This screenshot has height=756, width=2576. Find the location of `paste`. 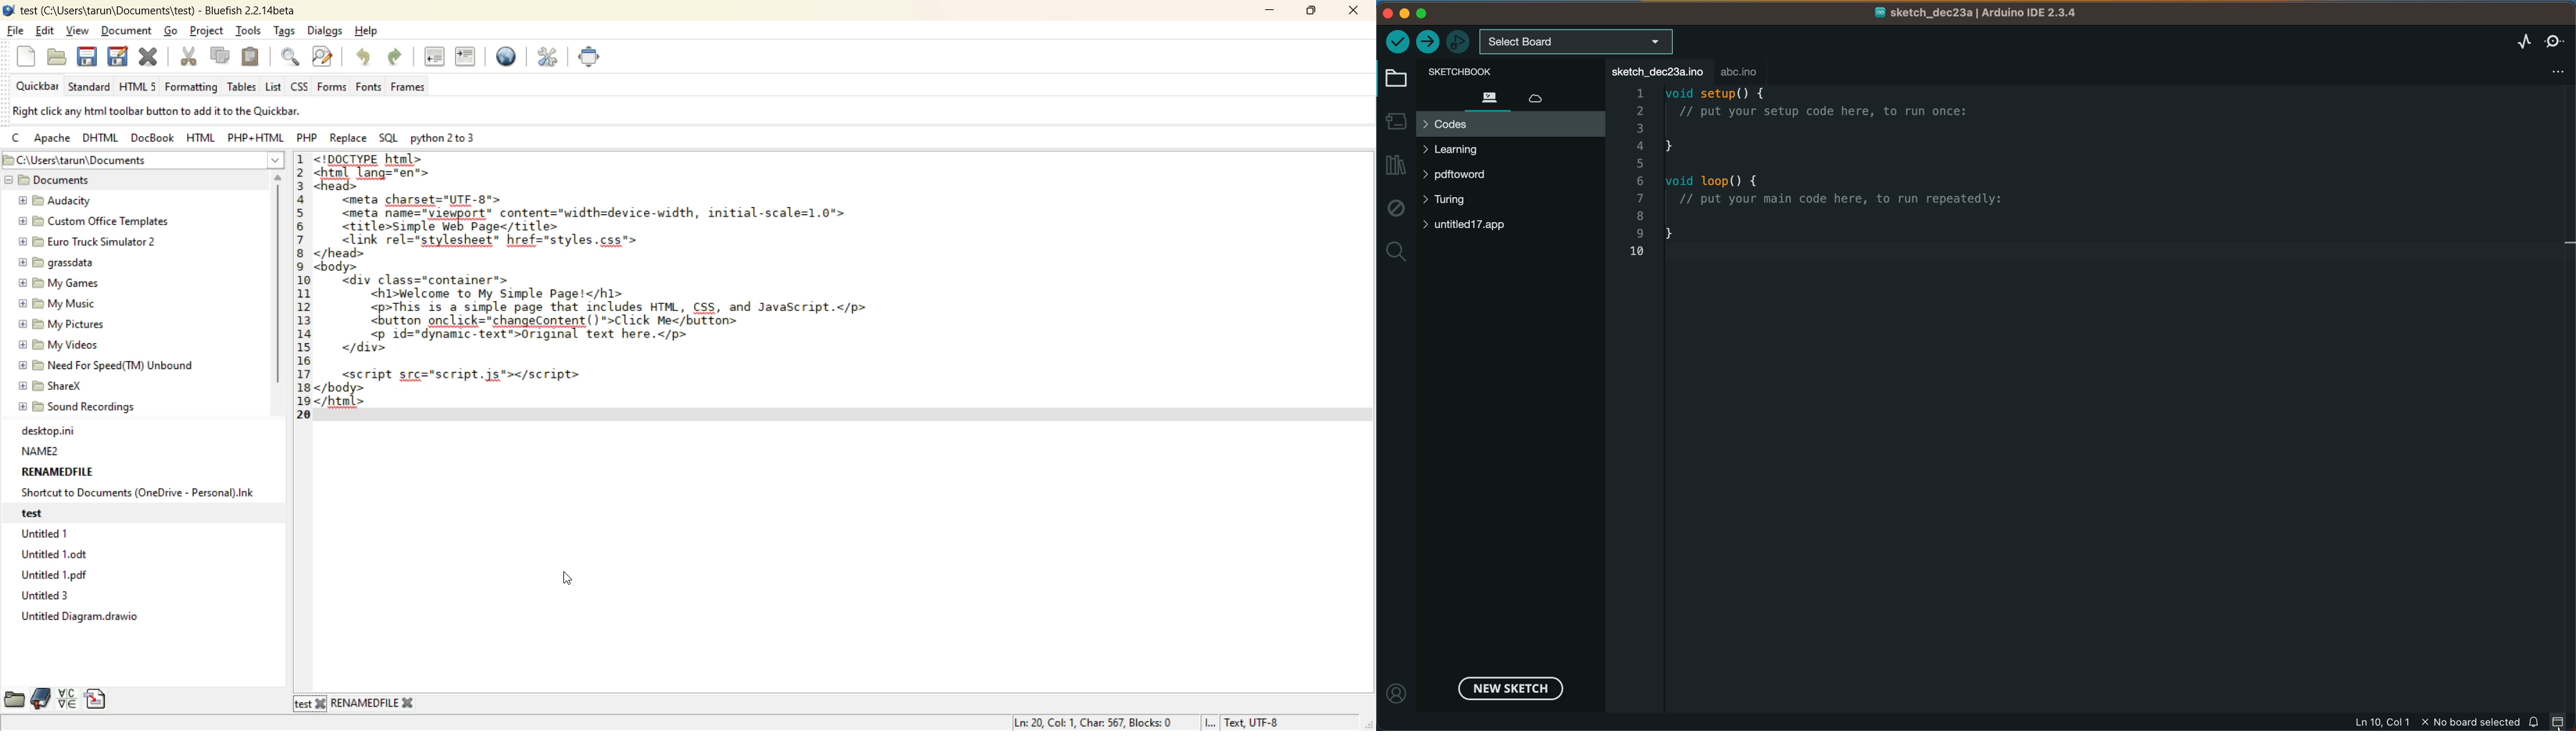

paste is located at coordinates (252, 55).